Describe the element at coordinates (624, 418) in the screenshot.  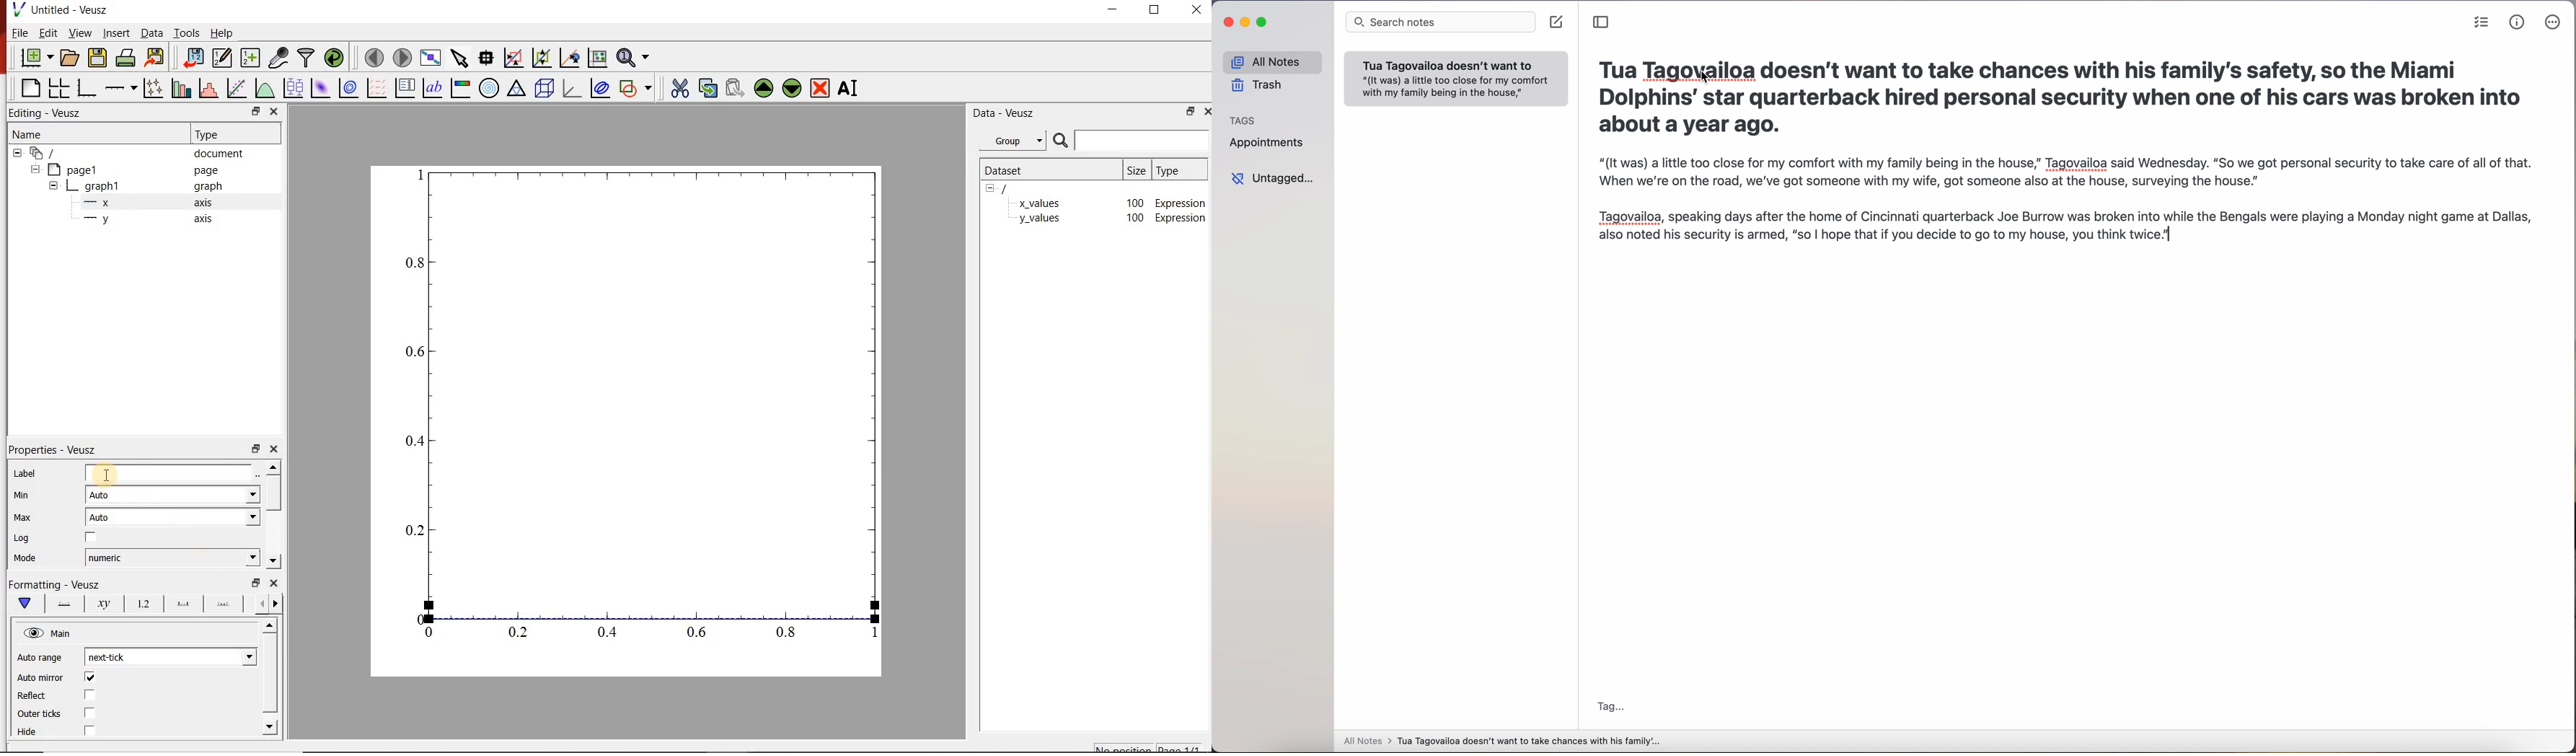
I see `graph` at that location.